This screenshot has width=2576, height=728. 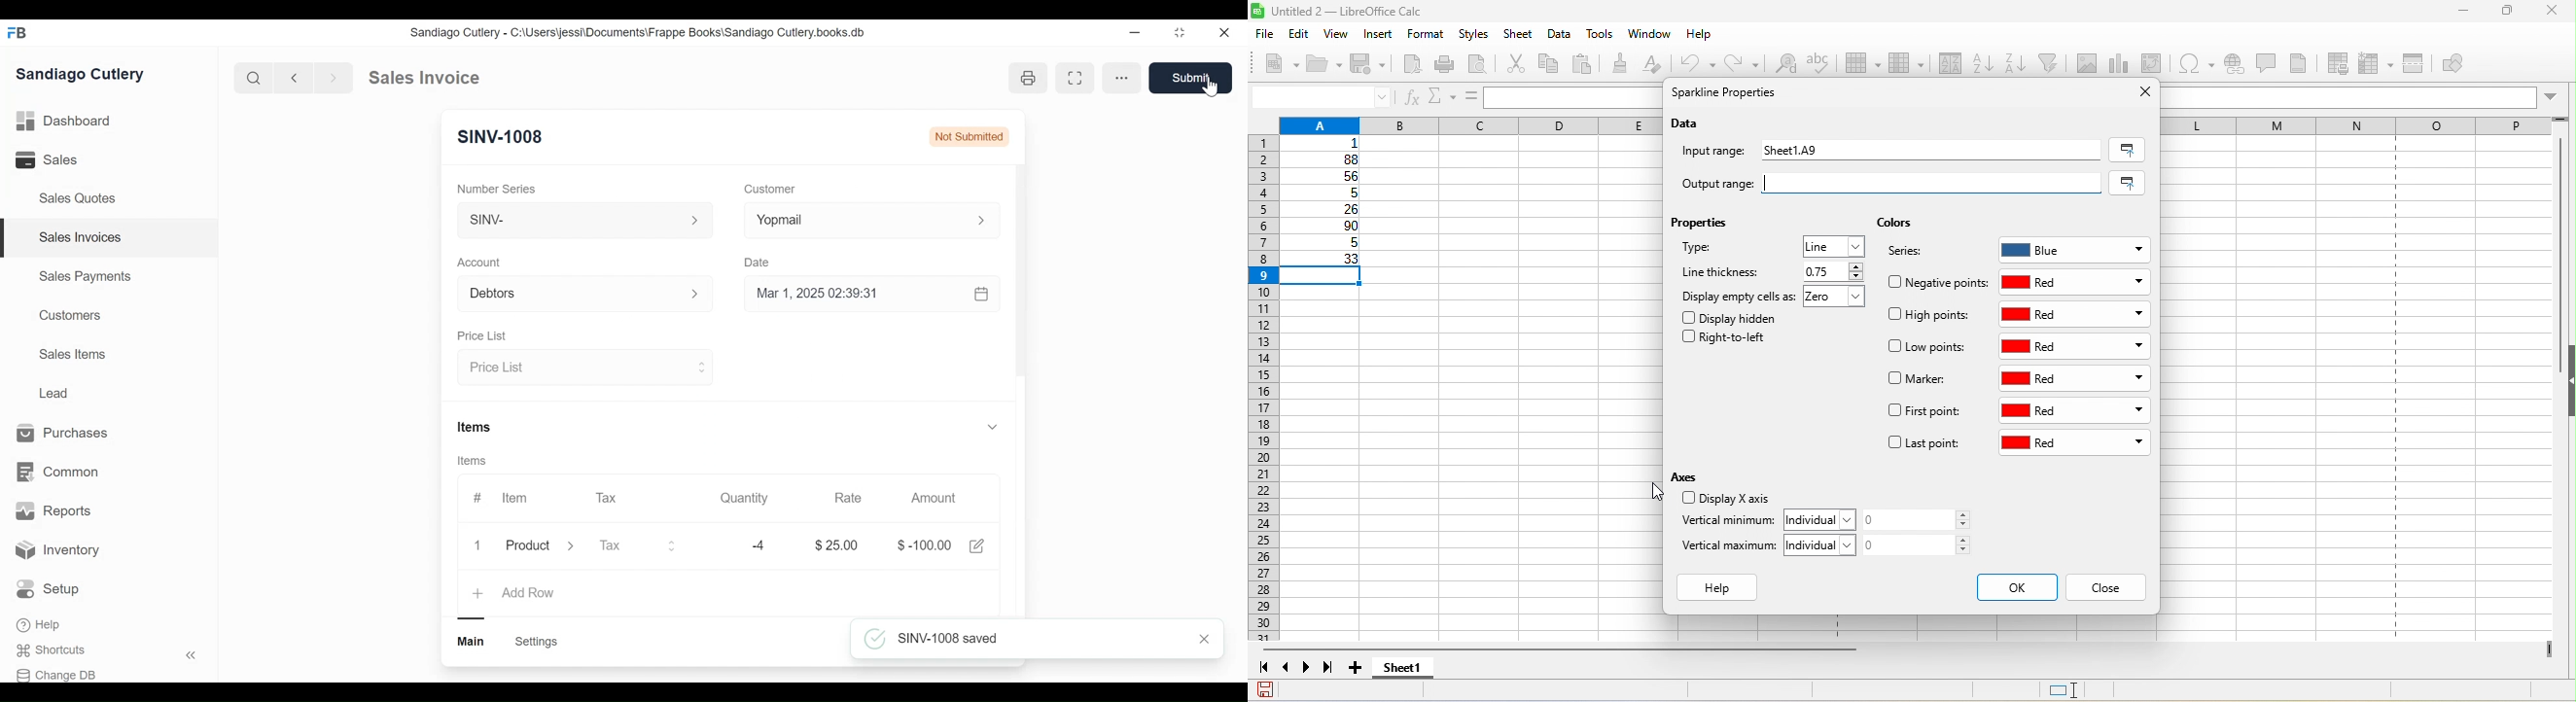 What do you see at coordinates (1643, 491) in the screenshot?
I see `cursor` at bounding box center [1643, 491].